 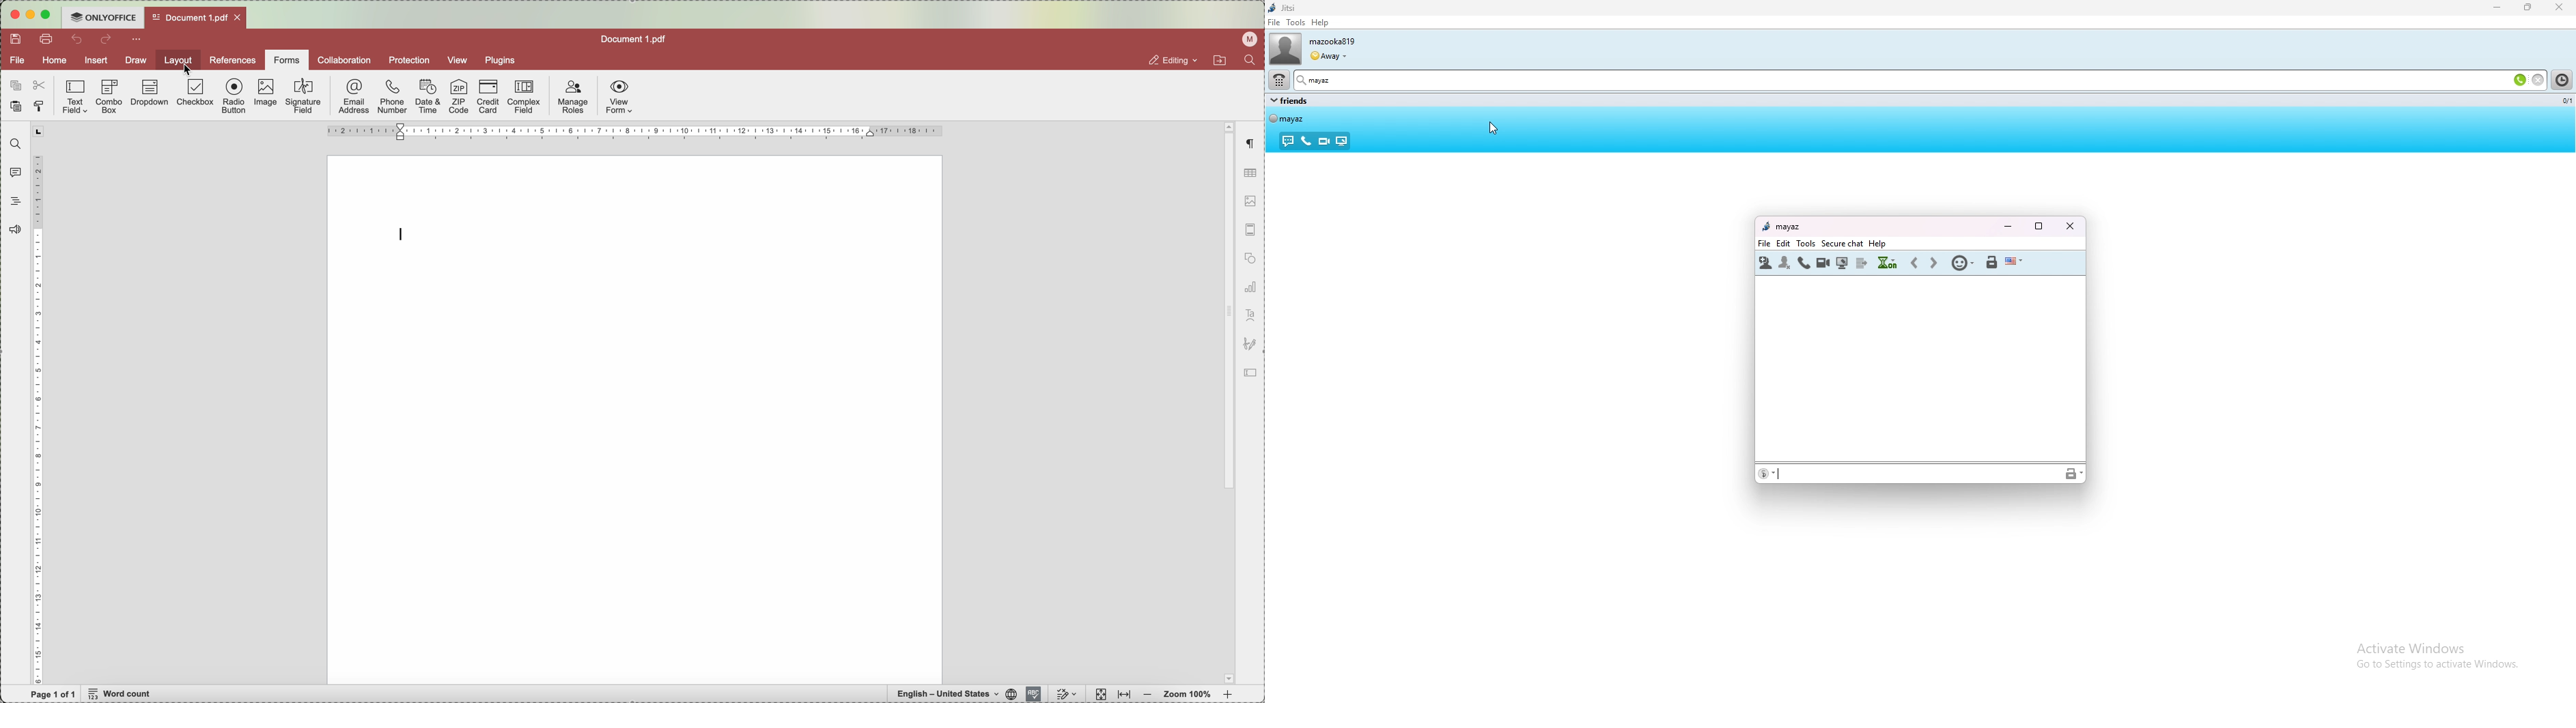 What do you see at coordinates (1341, 141) in the screenshot?
I see `share desktop` at bounding box center [1341, 141].